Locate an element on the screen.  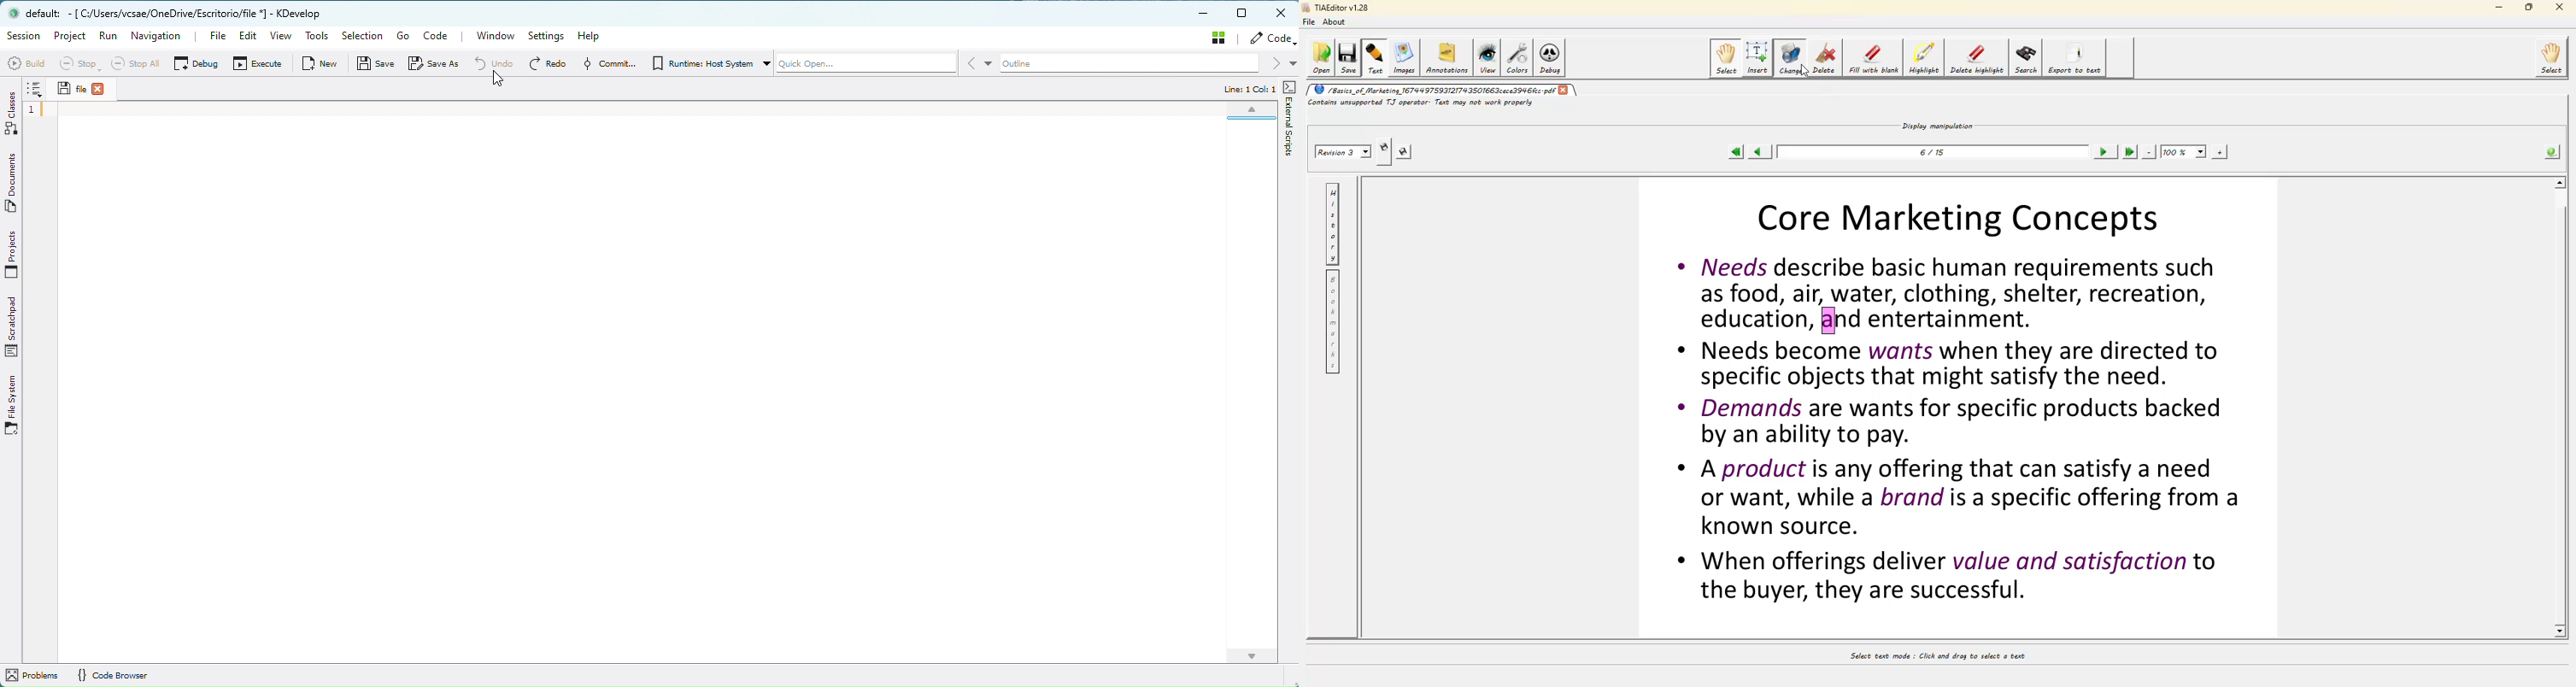
Undo is located at coordinates (500, 61).